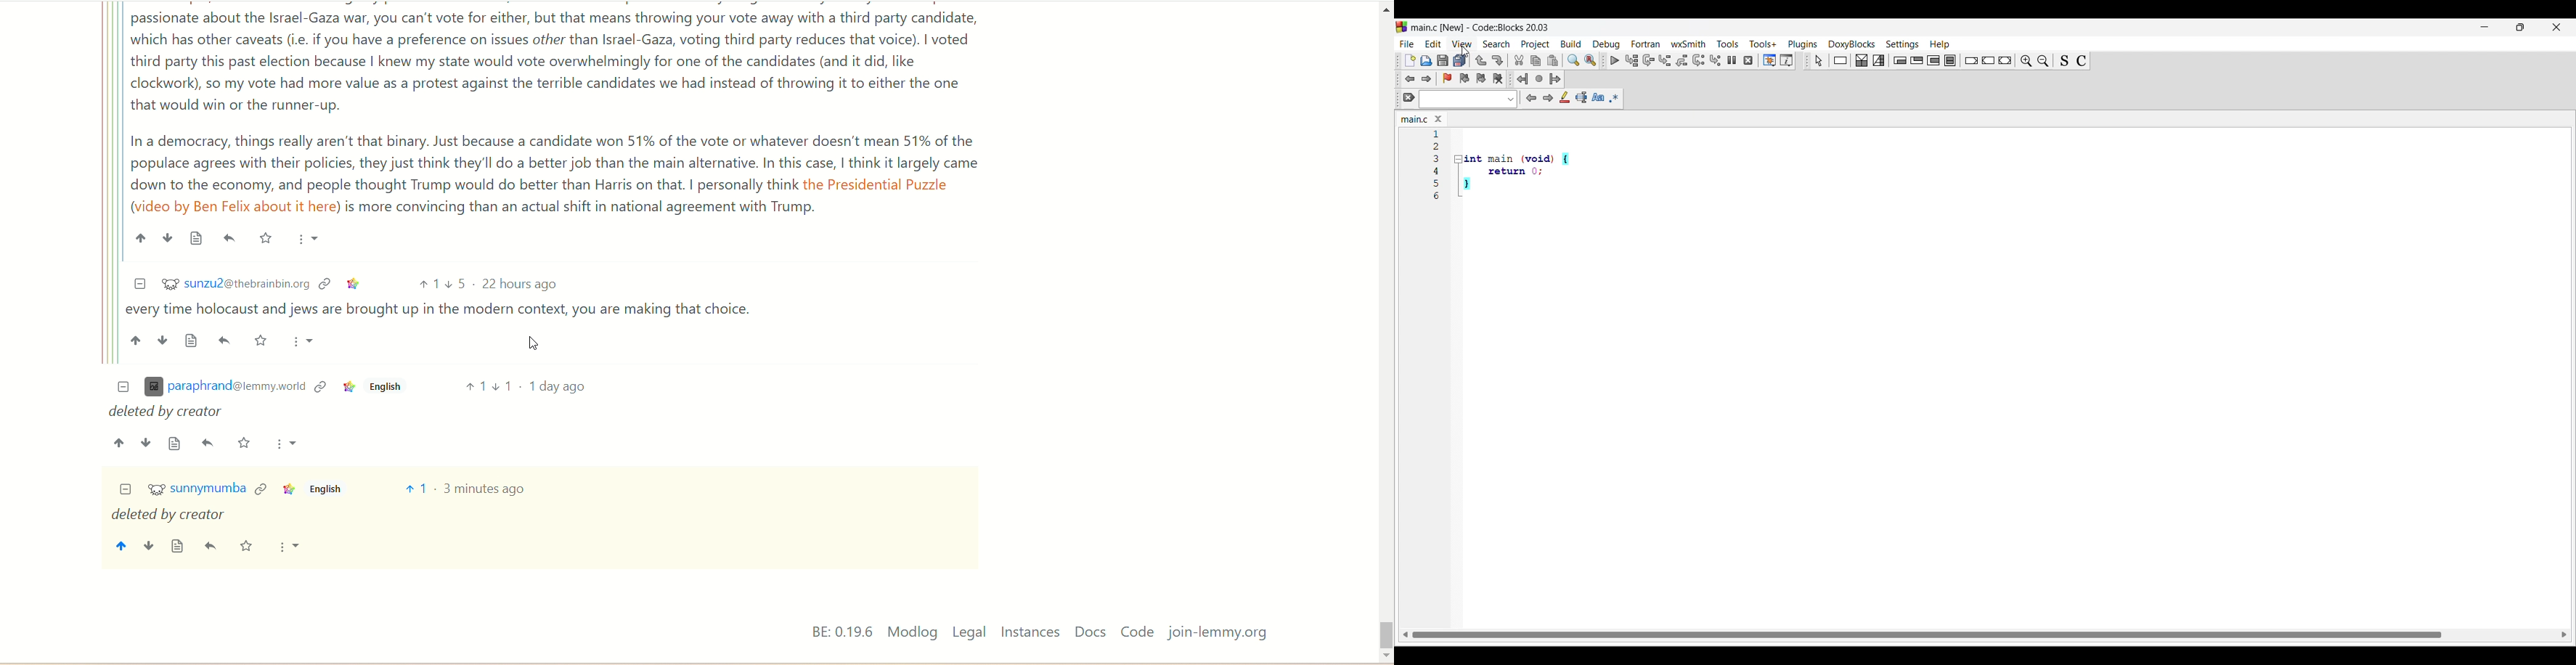  Describe the element at coordinates (325, 489) in the screenshot. I see `English` at that location.